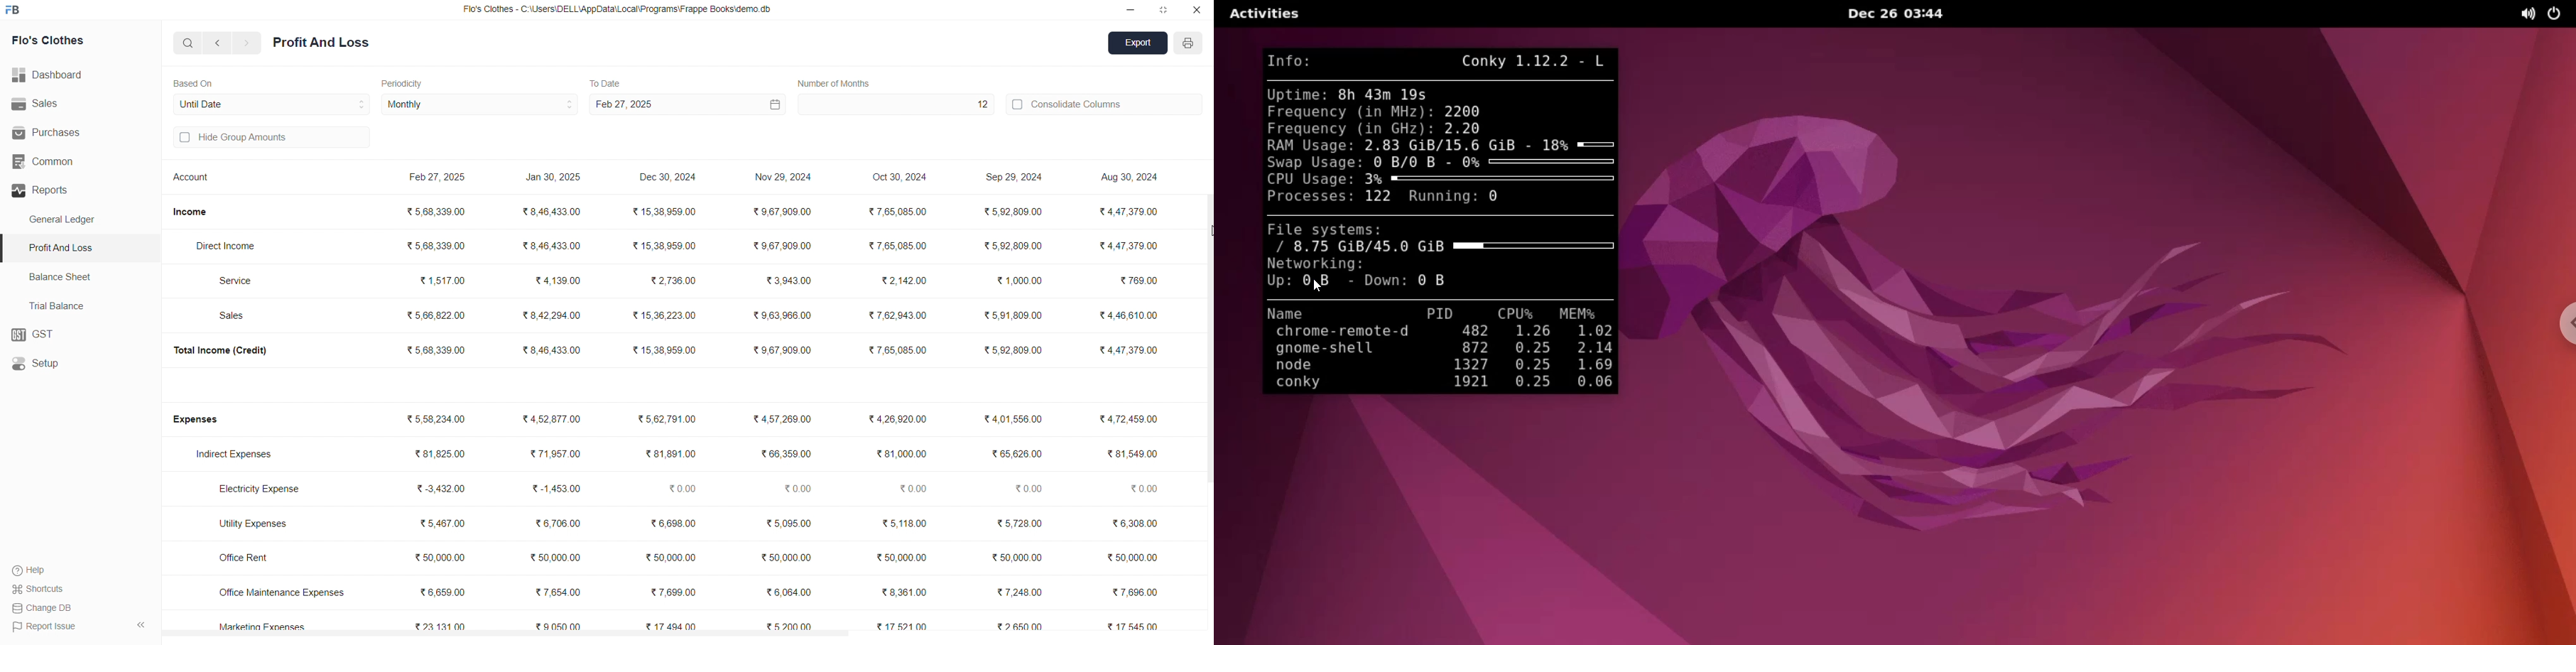  What do you see at coordinates (798, 488) in the screenshot?
I see `₹0.00` at bounding box center [798, 488].